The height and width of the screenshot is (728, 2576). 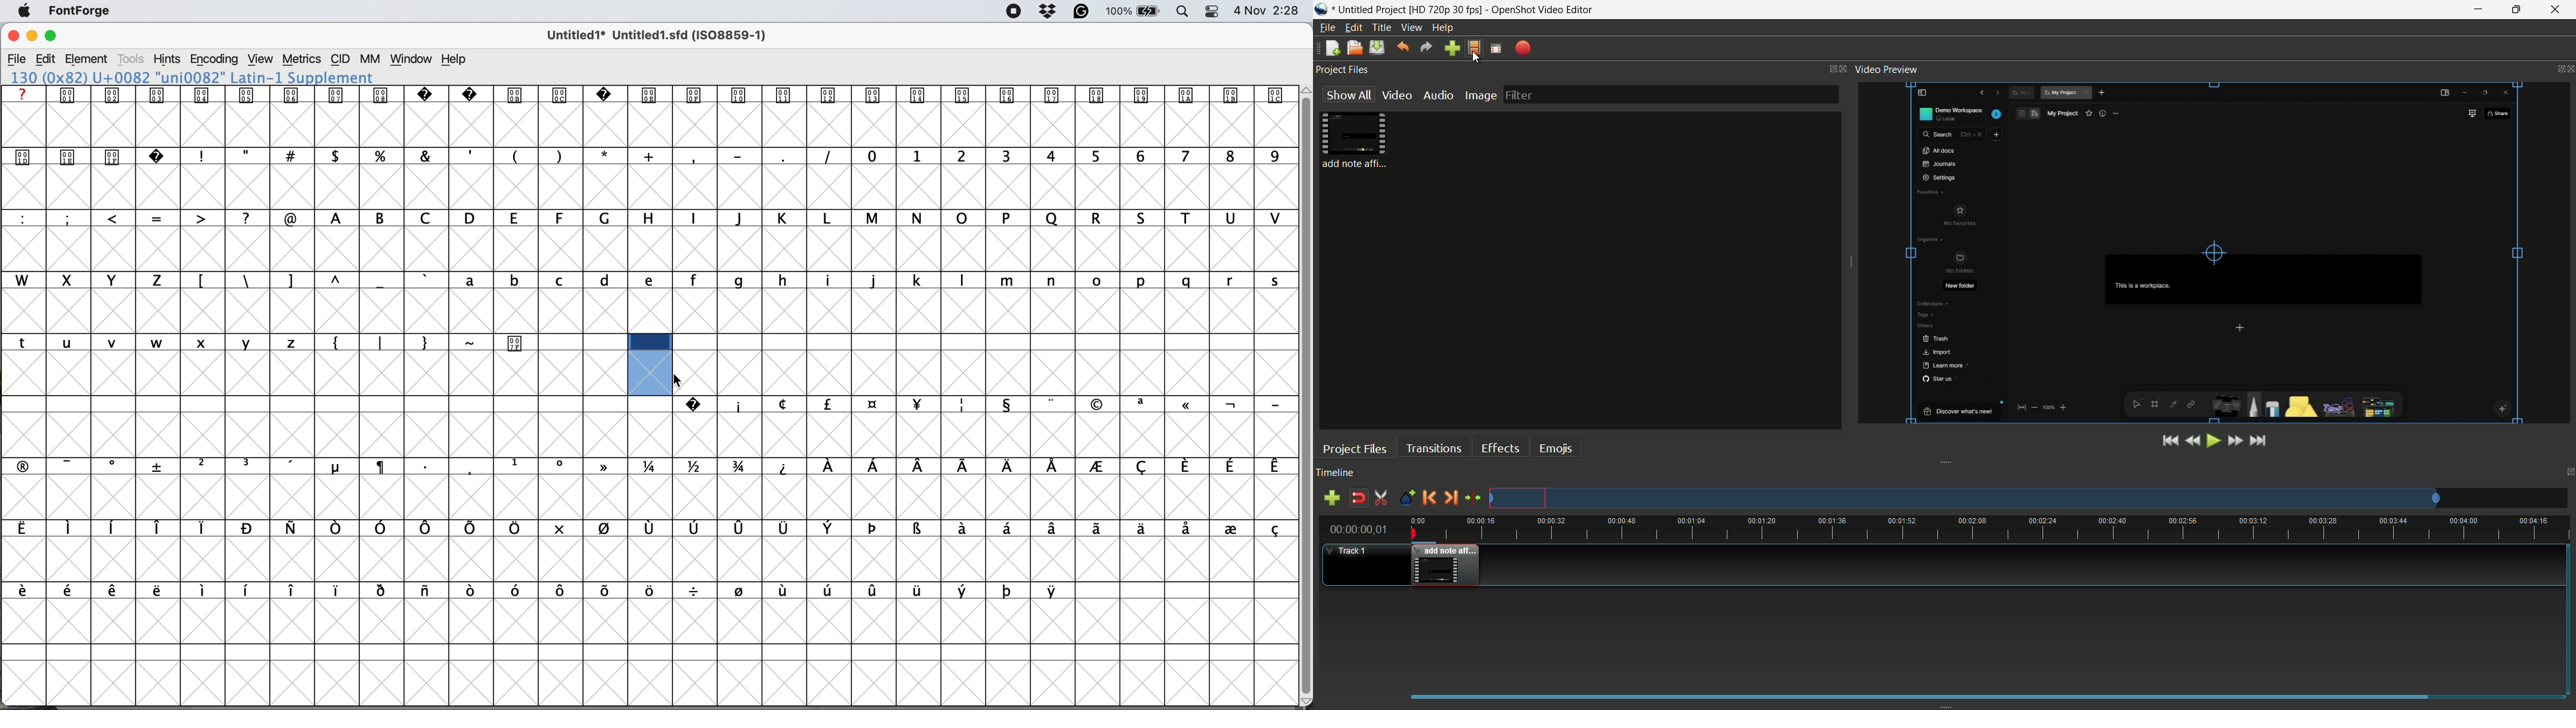 What do you see at coordinates (1403, 47) in the screenshot?
I see `undo` at bounding box center [1403, 47].